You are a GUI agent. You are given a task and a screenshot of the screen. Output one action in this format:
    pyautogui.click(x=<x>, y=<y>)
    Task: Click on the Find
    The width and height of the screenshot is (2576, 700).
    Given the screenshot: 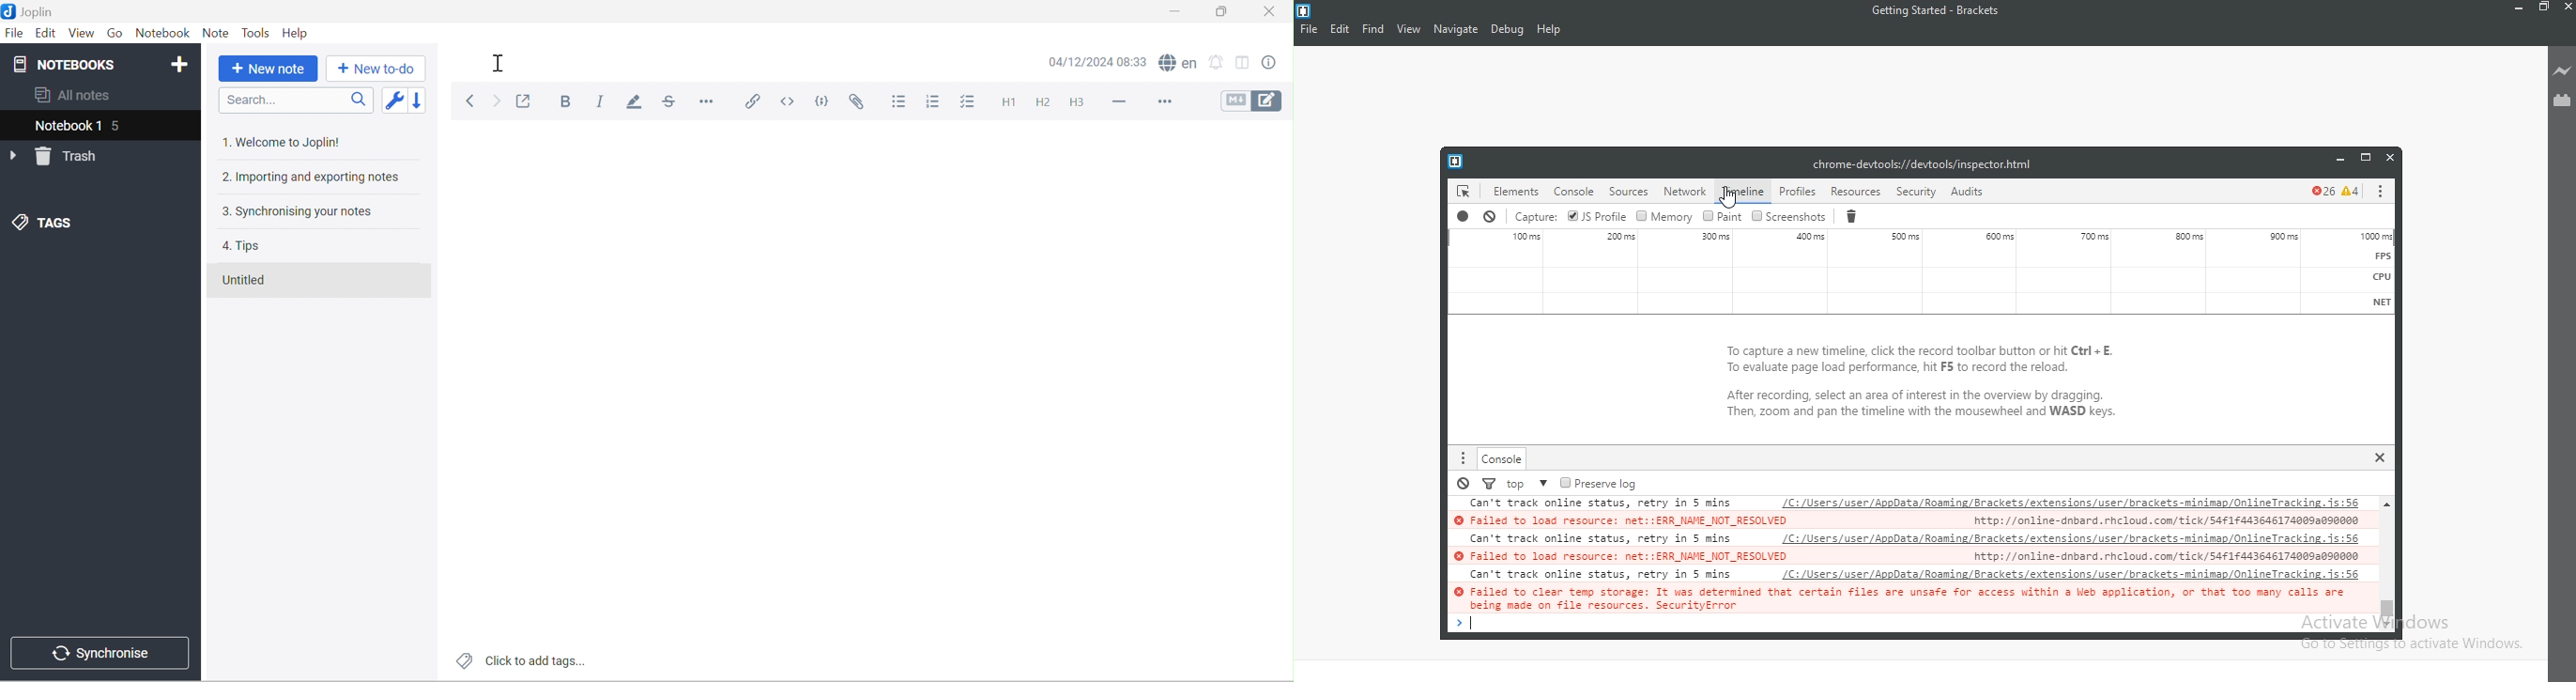 What is the action you would take?
    pyautogui.click(x=1374, y=29)
    